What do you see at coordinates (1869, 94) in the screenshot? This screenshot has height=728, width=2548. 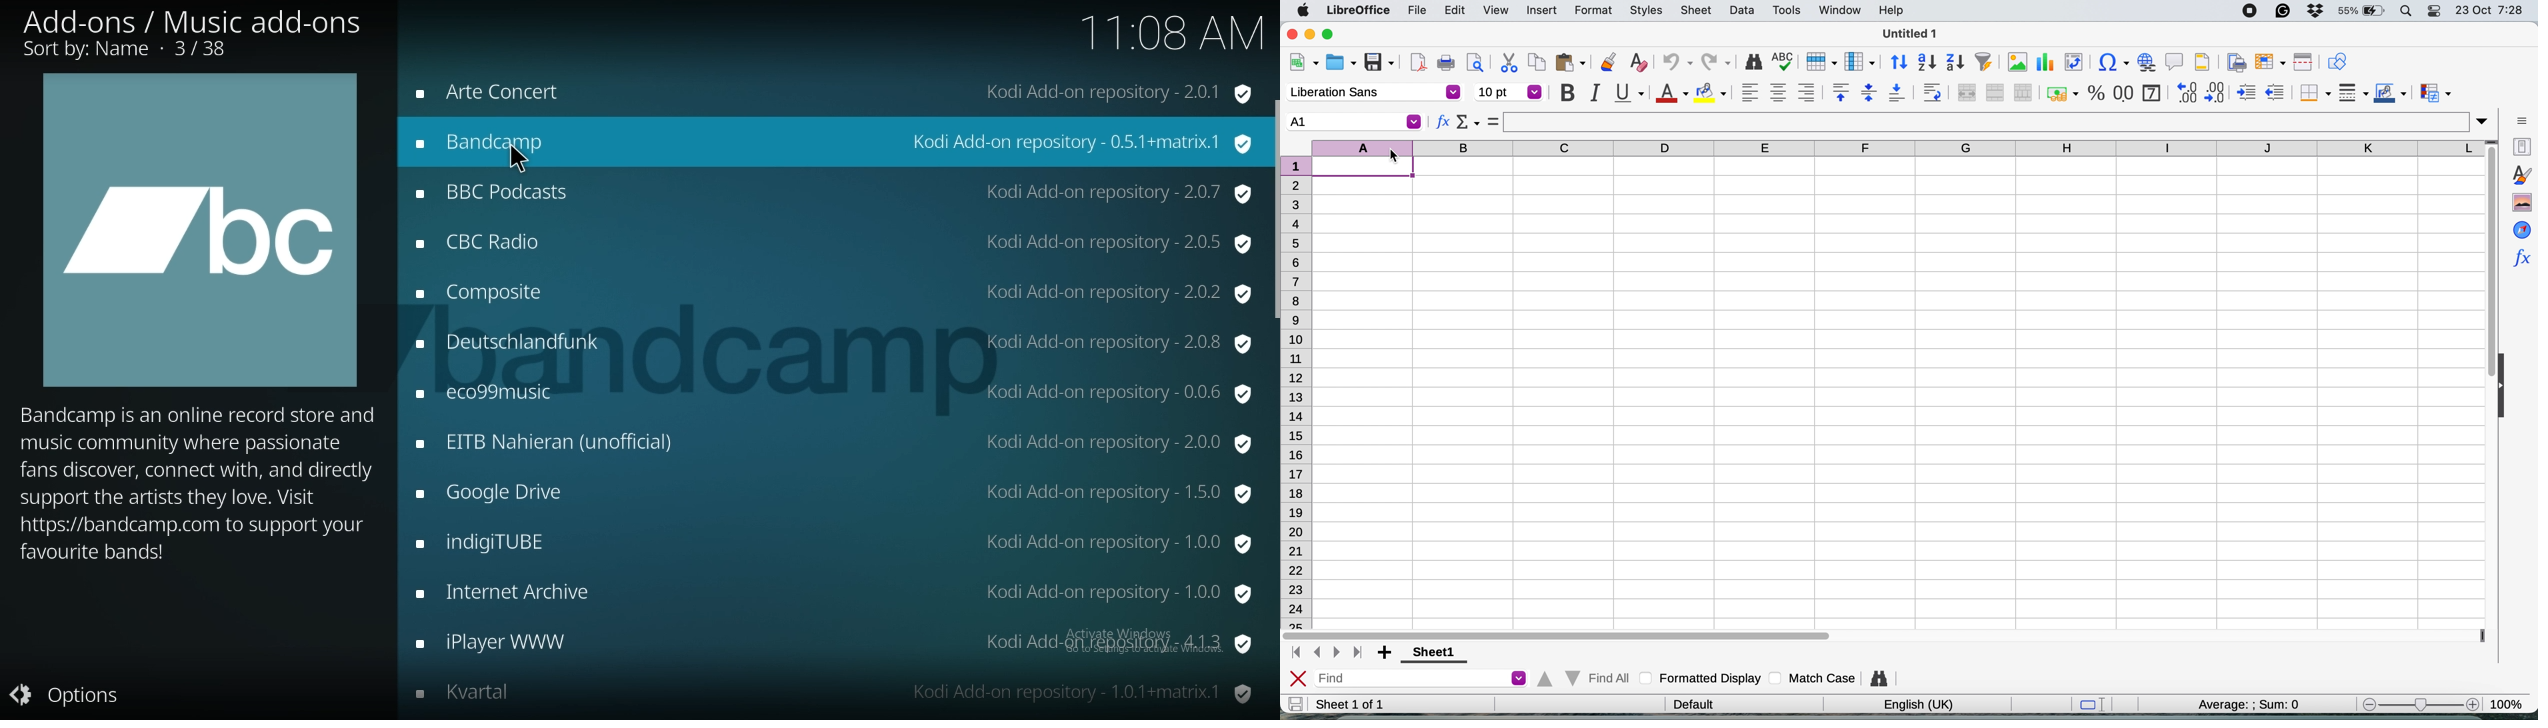 I see `center vertically` at bounding box center [1869, 94].